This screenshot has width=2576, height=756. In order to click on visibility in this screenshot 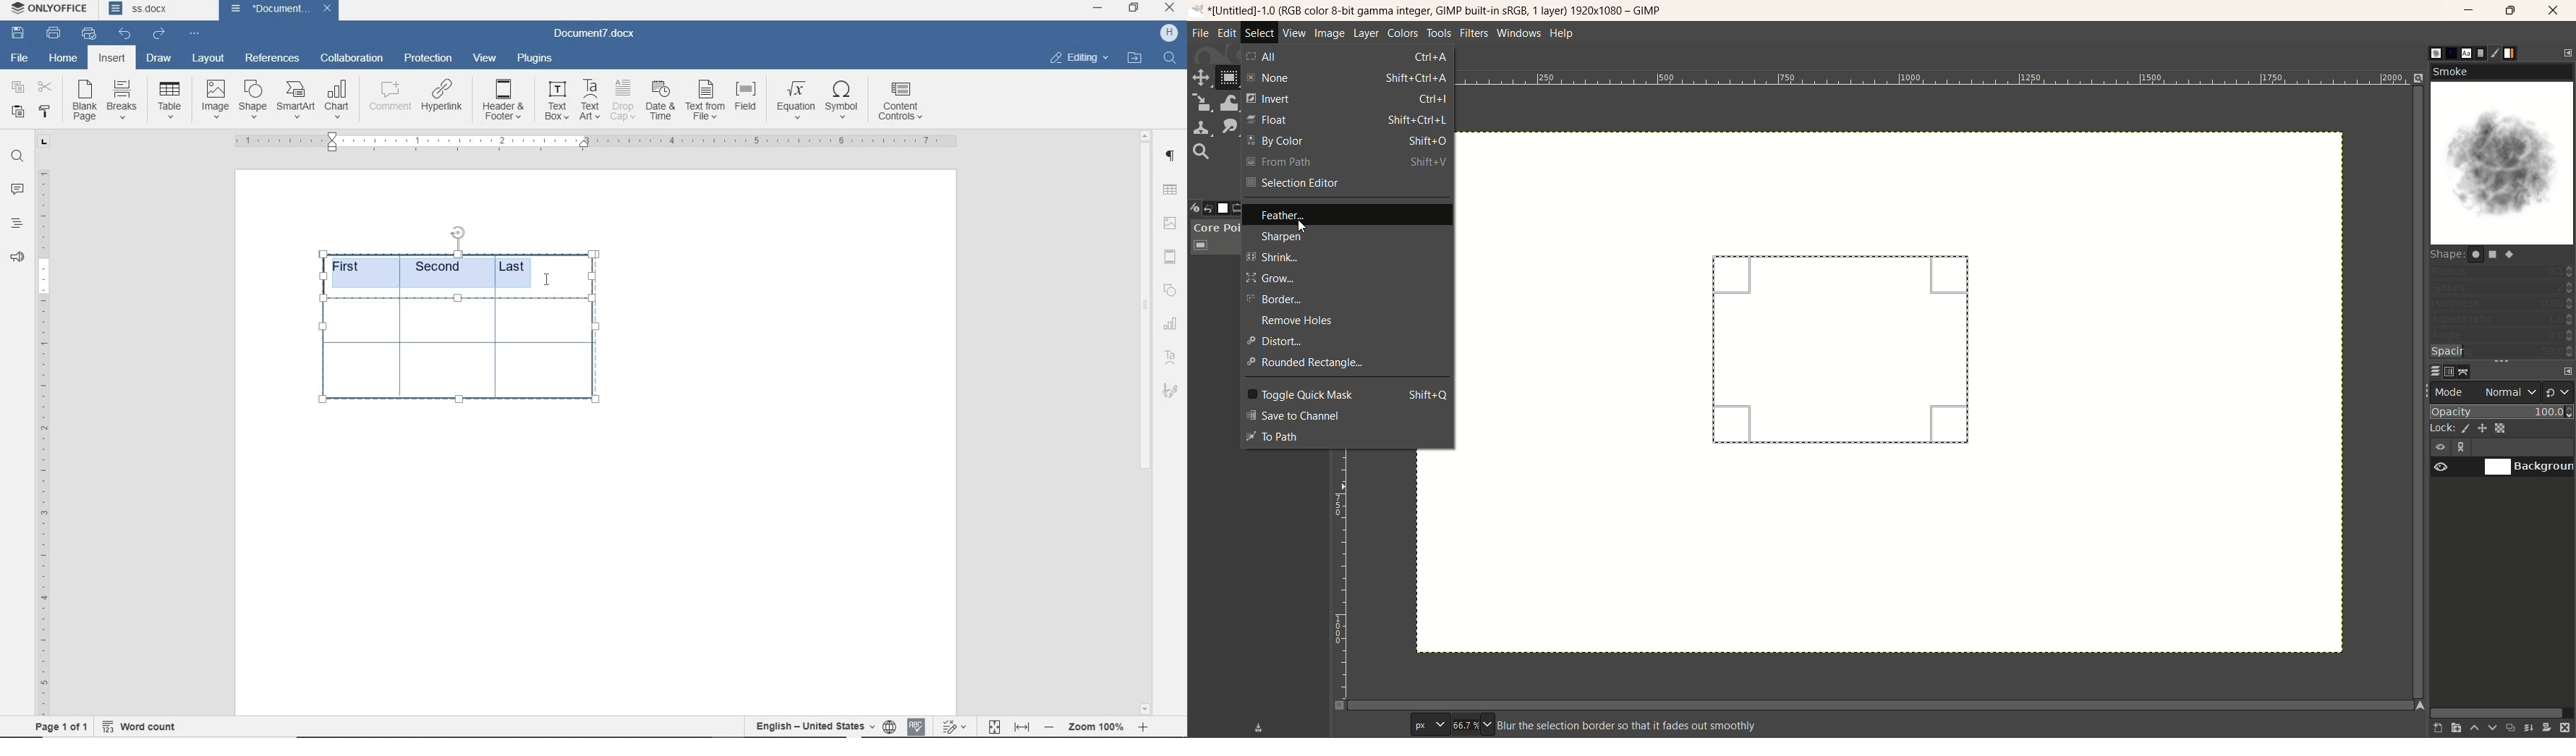, I will do `click(2441, 468)`.